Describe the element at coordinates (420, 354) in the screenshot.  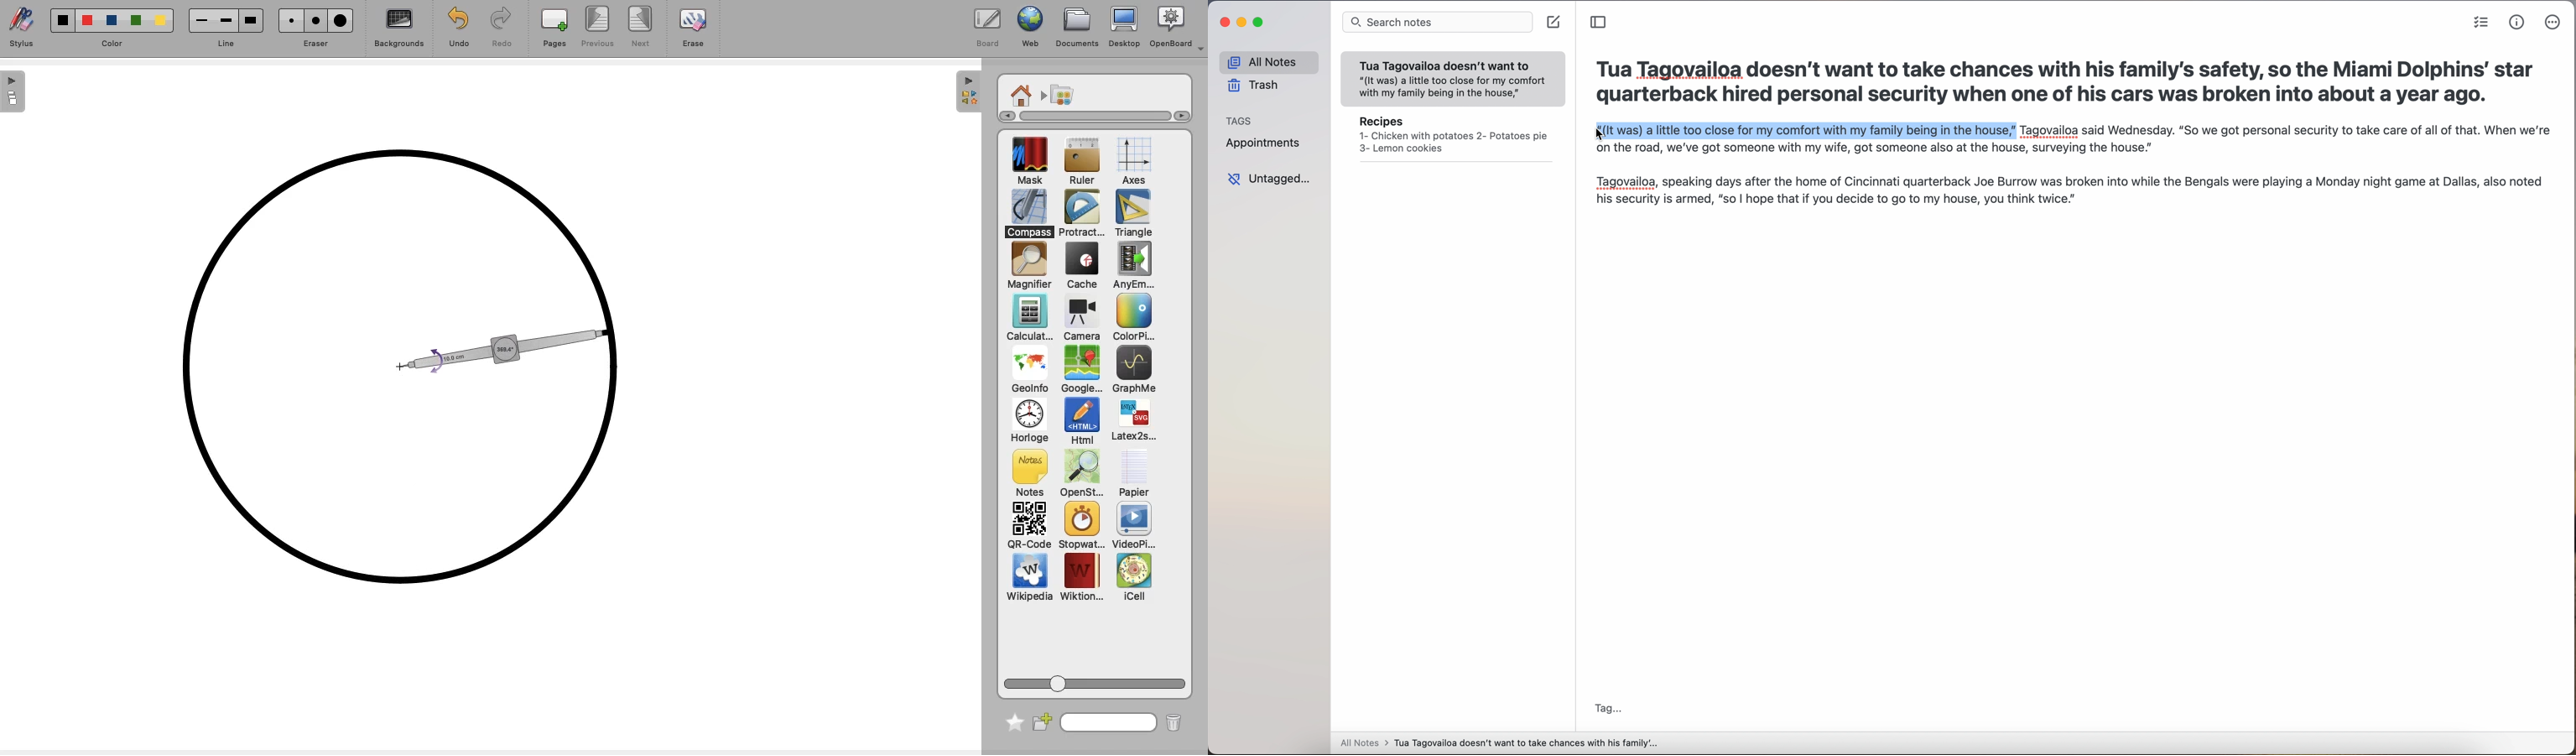
I see `Circle almost complete` at that location.